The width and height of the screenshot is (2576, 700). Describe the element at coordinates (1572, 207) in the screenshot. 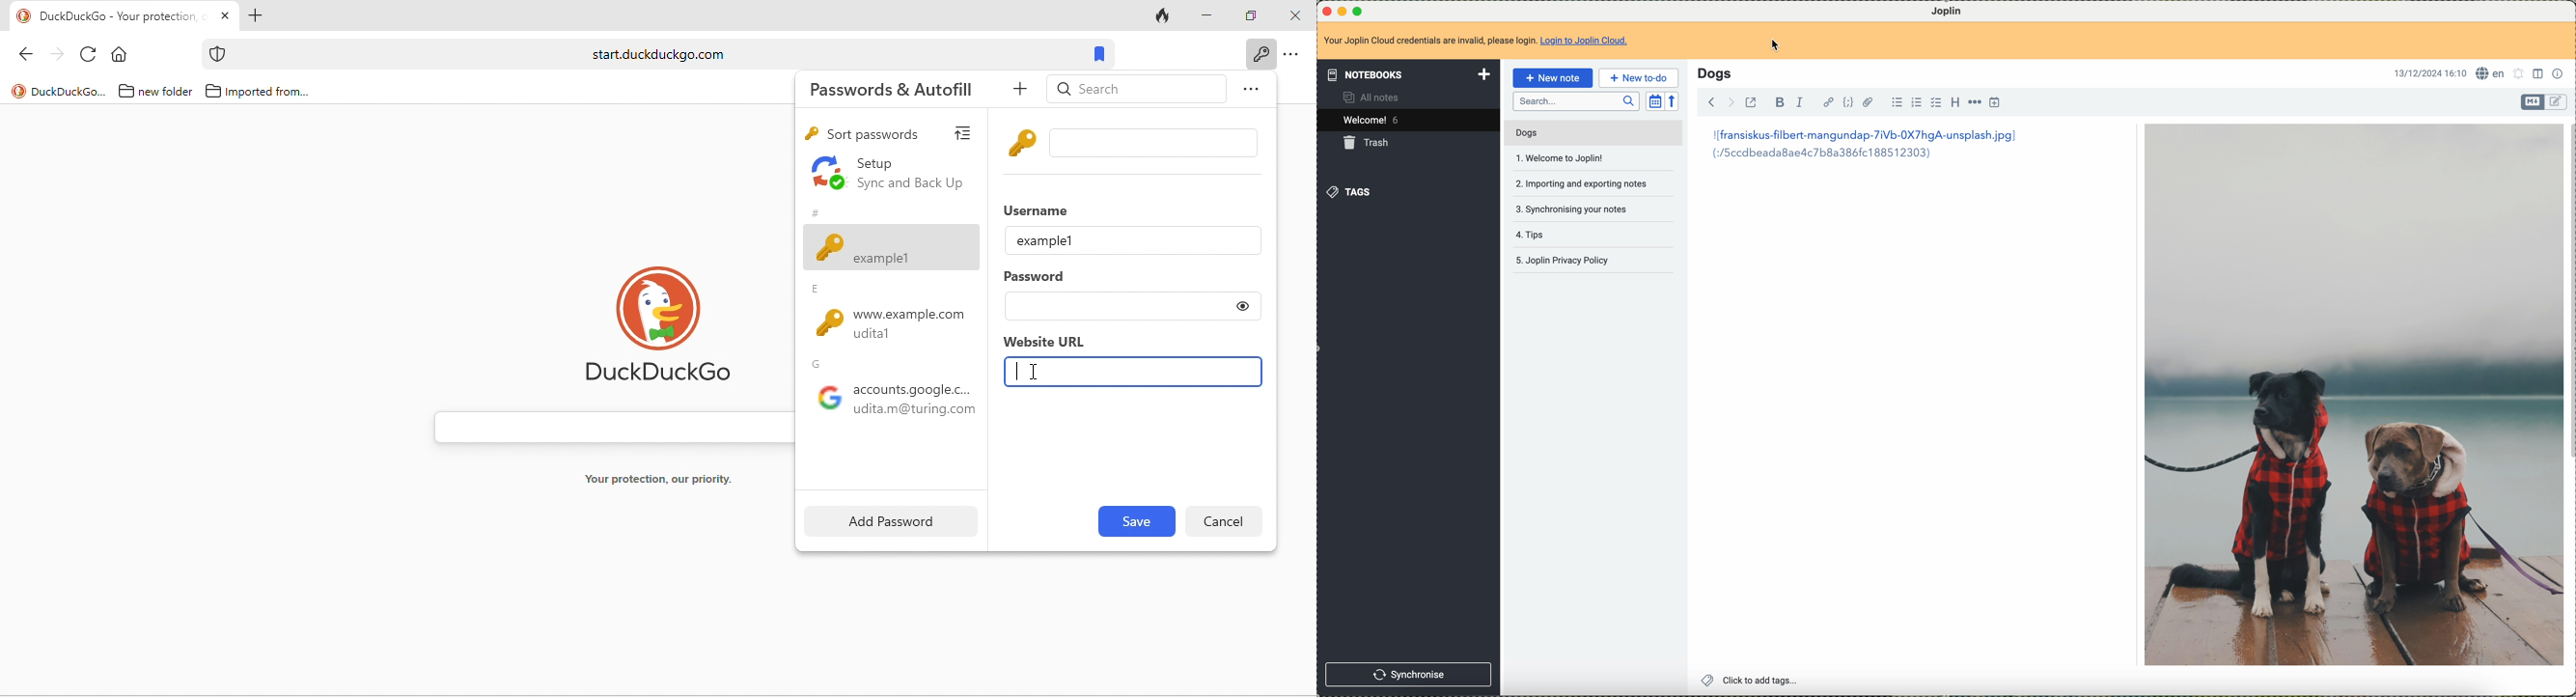

I see `synchronising your notes` at that location.